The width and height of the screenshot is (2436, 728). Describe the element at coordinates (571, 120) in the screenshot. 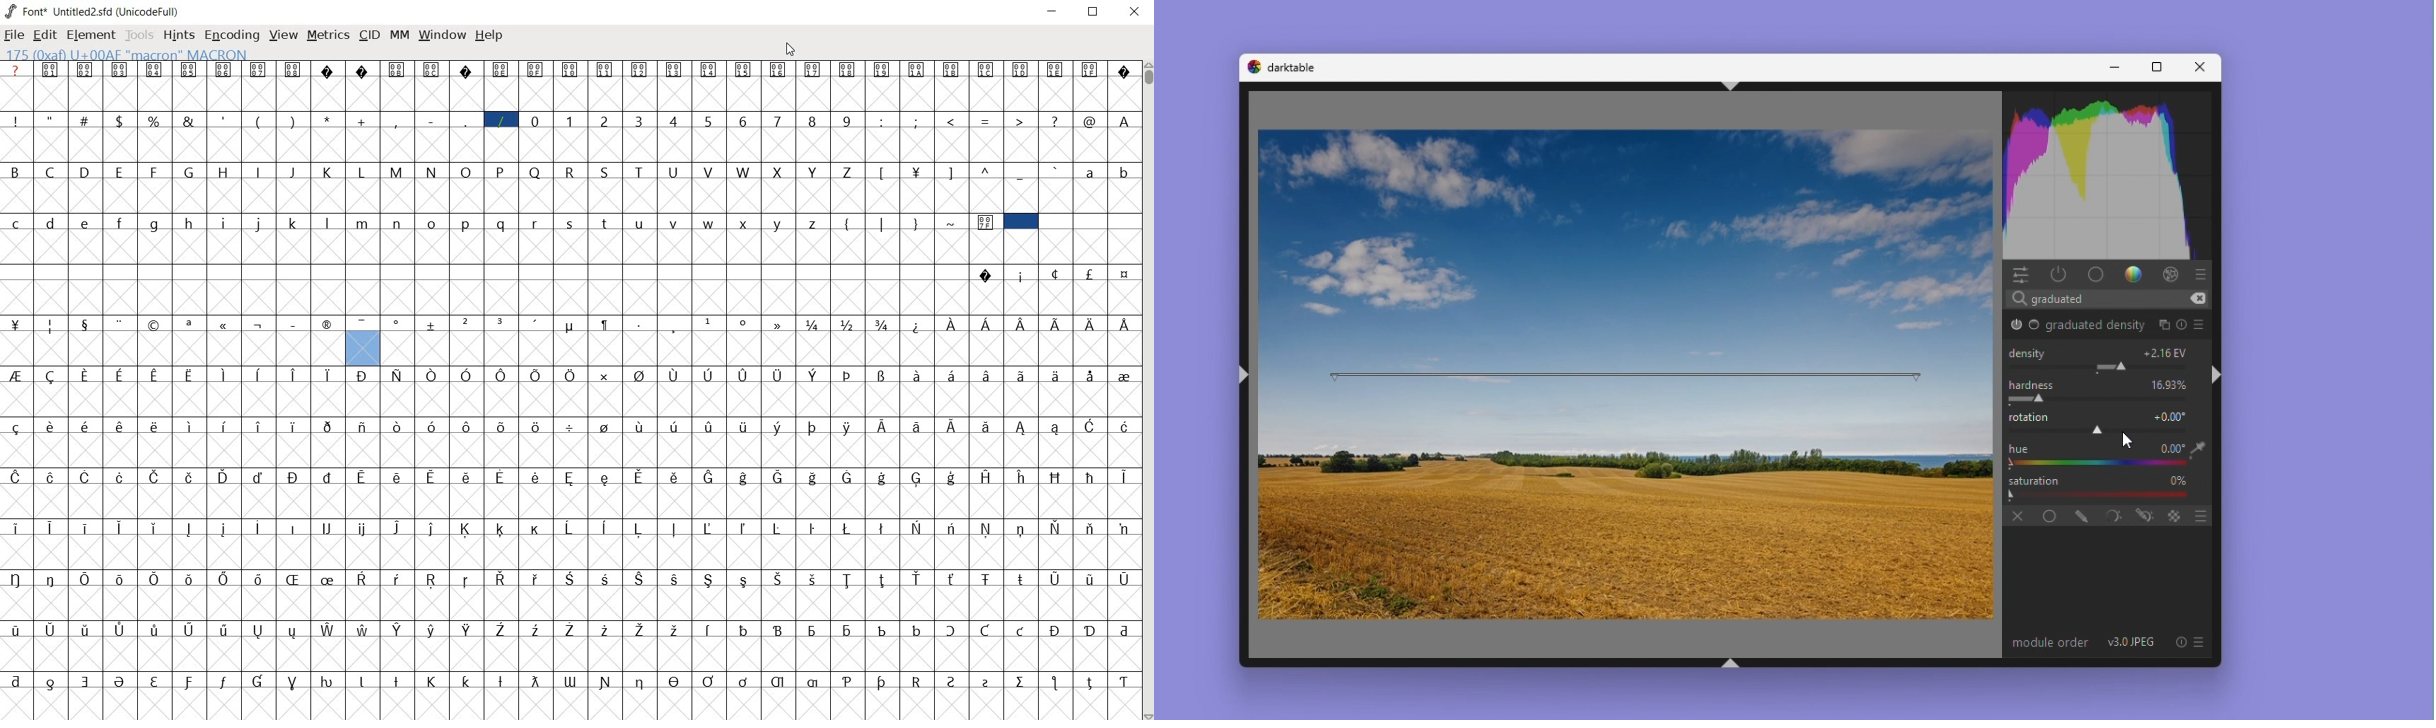

I see `1` at that location.